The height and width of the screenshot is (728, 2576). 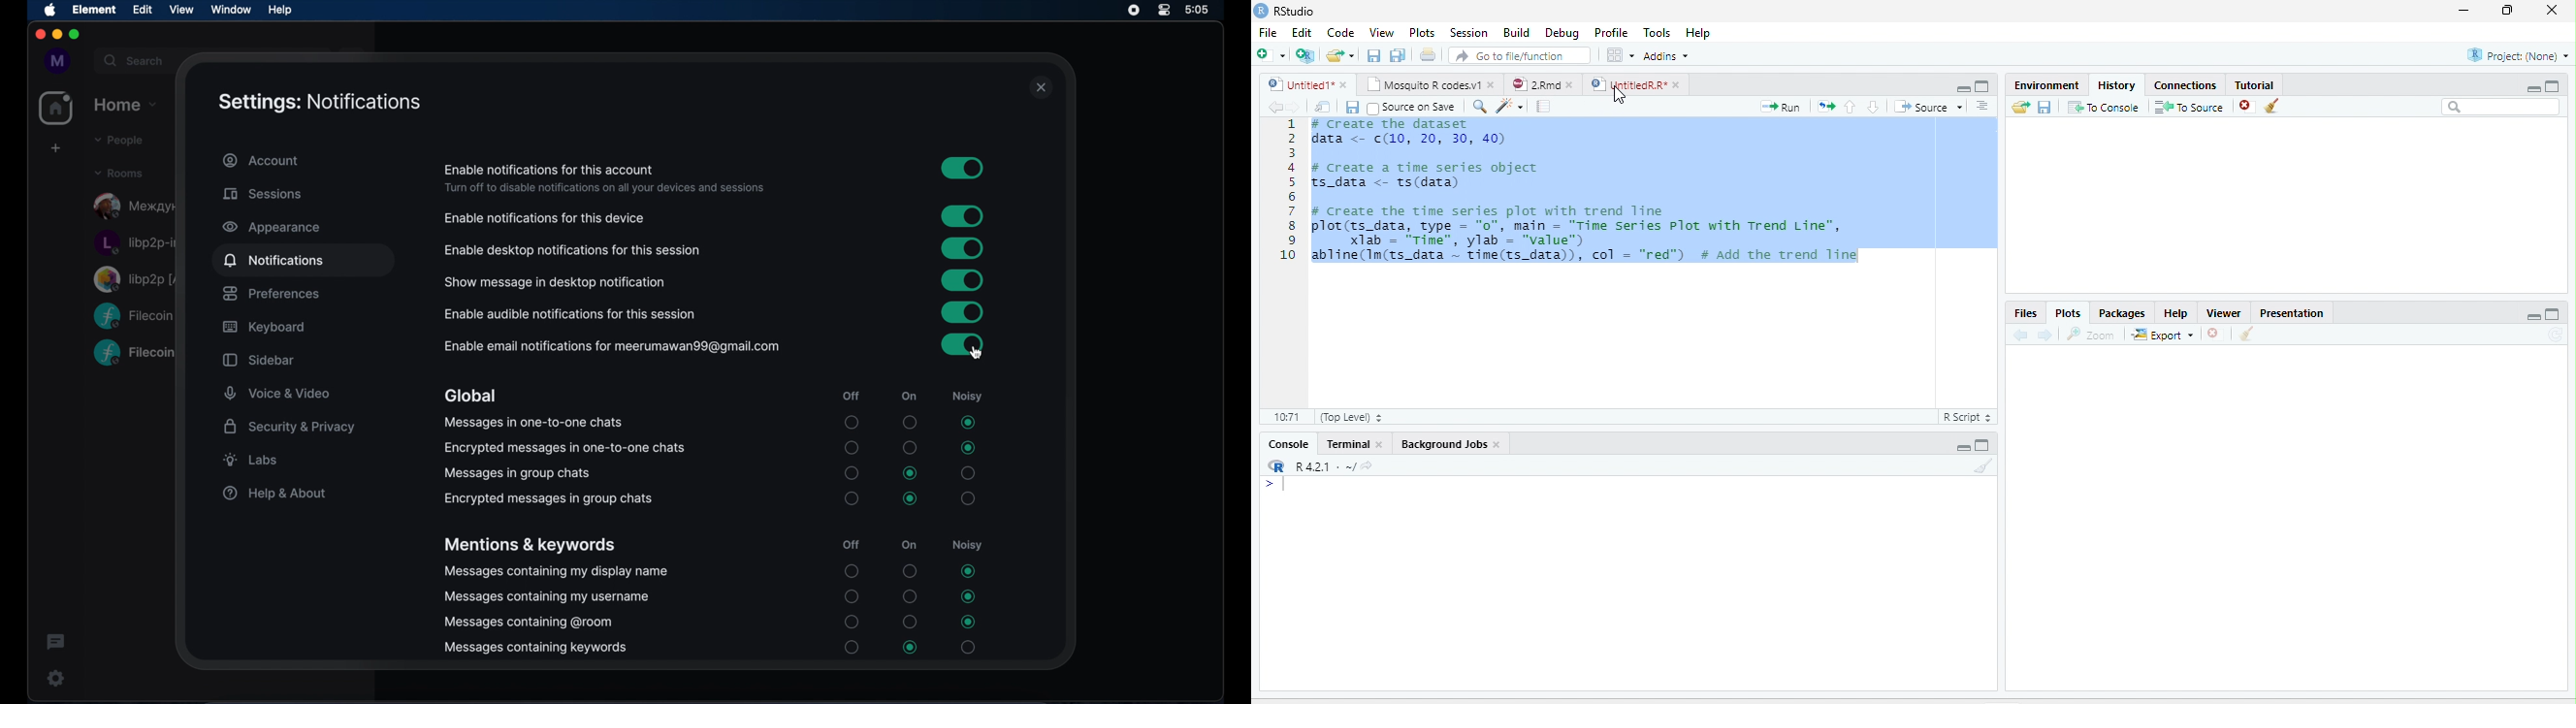 I want to click on close, so click(x=1343, y=84).